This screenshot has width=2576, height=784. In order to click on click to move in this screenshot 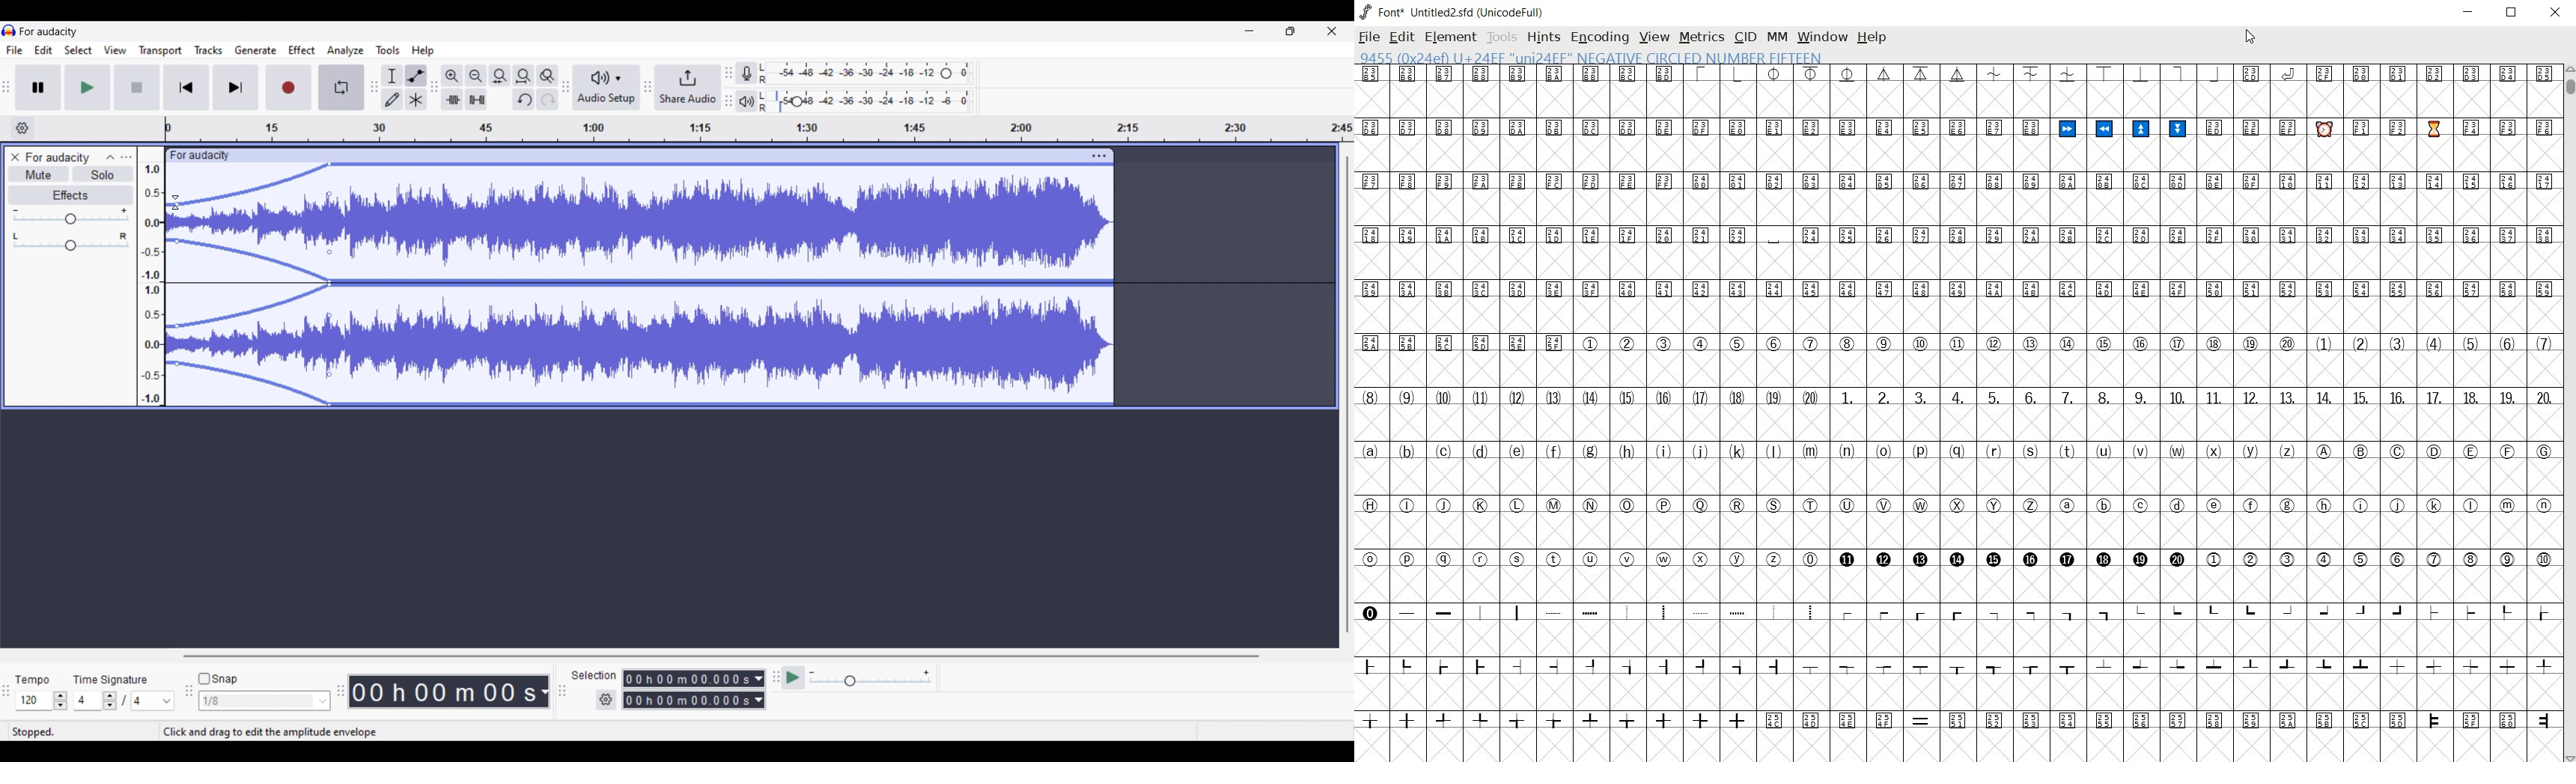, I will do `click(660, 155)`.